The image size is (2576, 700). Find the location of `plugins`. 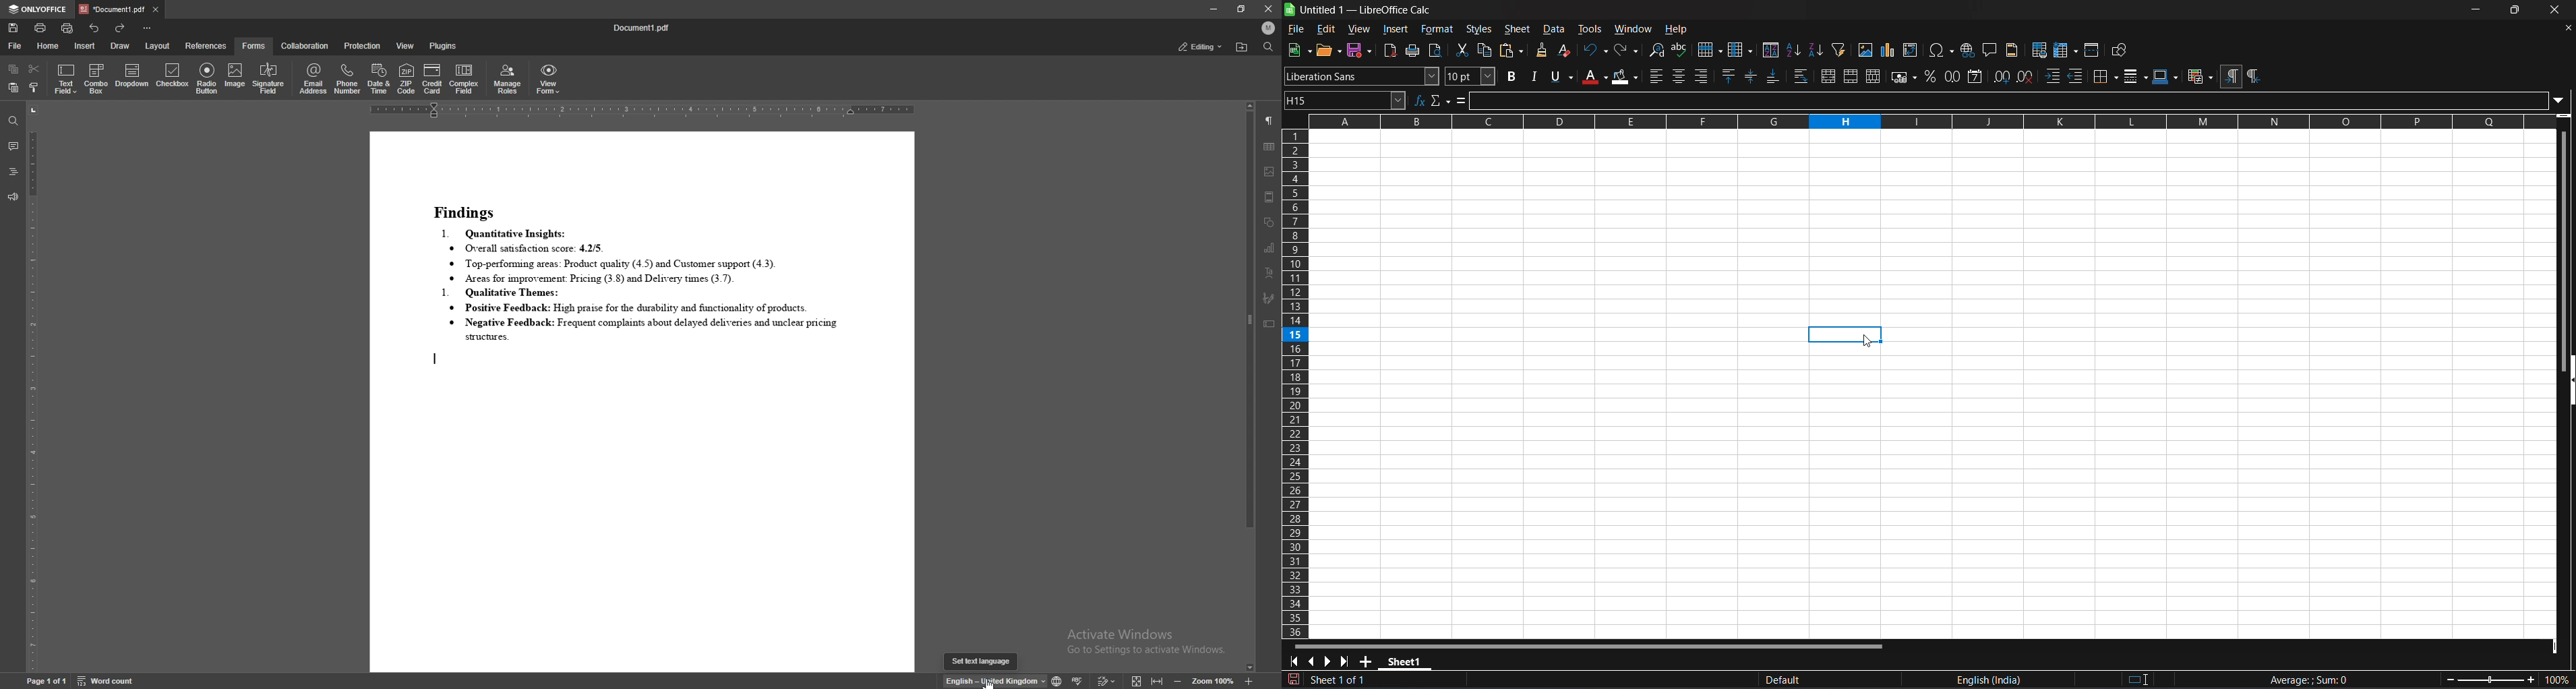

plugins is located at coordinates (443, 46).